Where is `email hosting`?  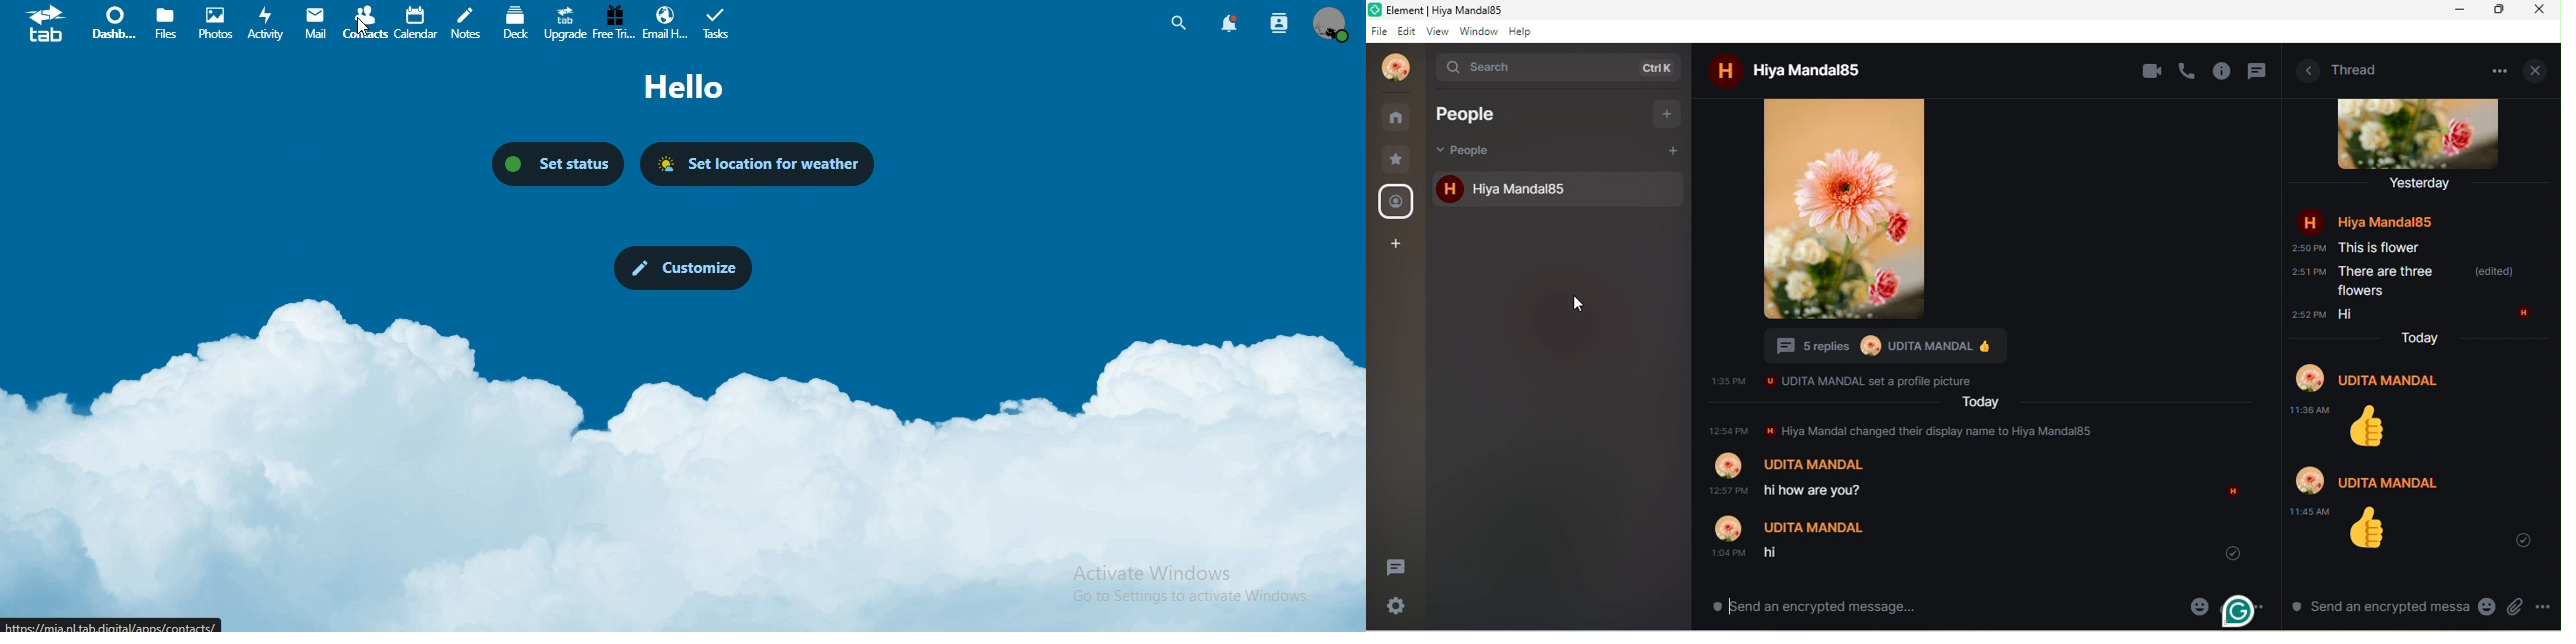
email hosting is located at coordinates (666, 23).